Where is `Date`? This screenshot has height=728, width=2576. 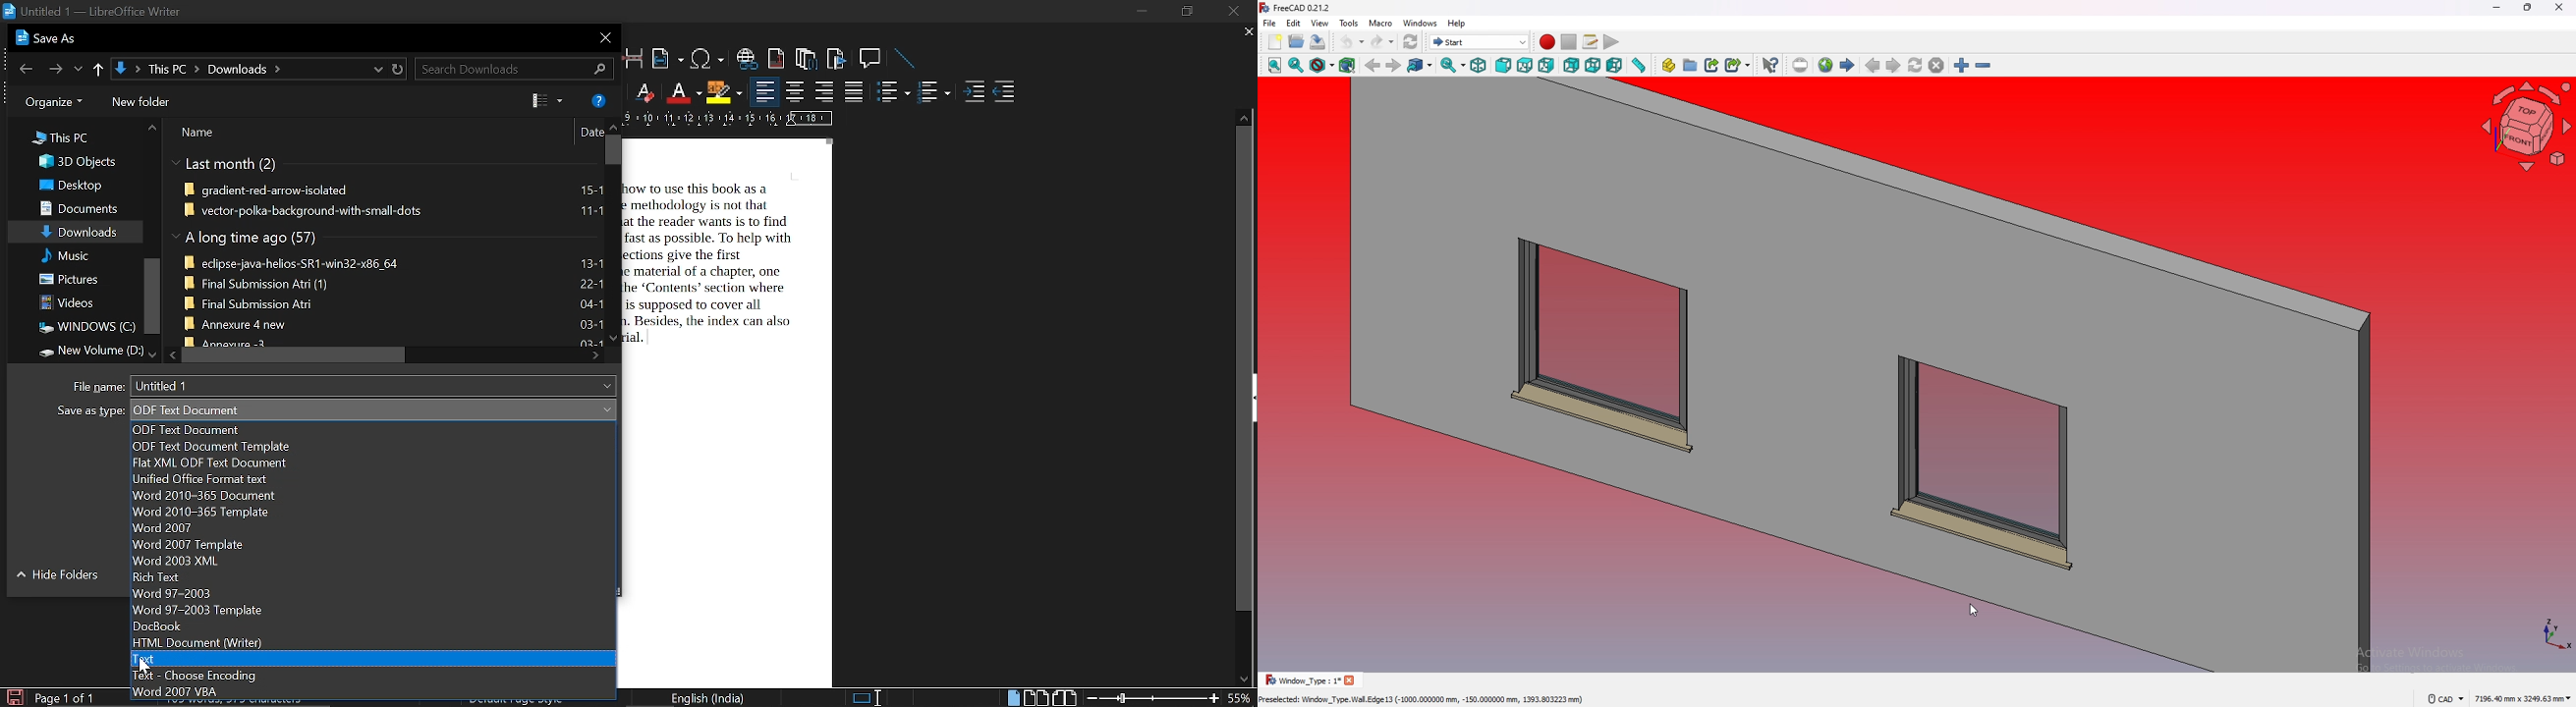 Date is located at coordinates (589, 134).